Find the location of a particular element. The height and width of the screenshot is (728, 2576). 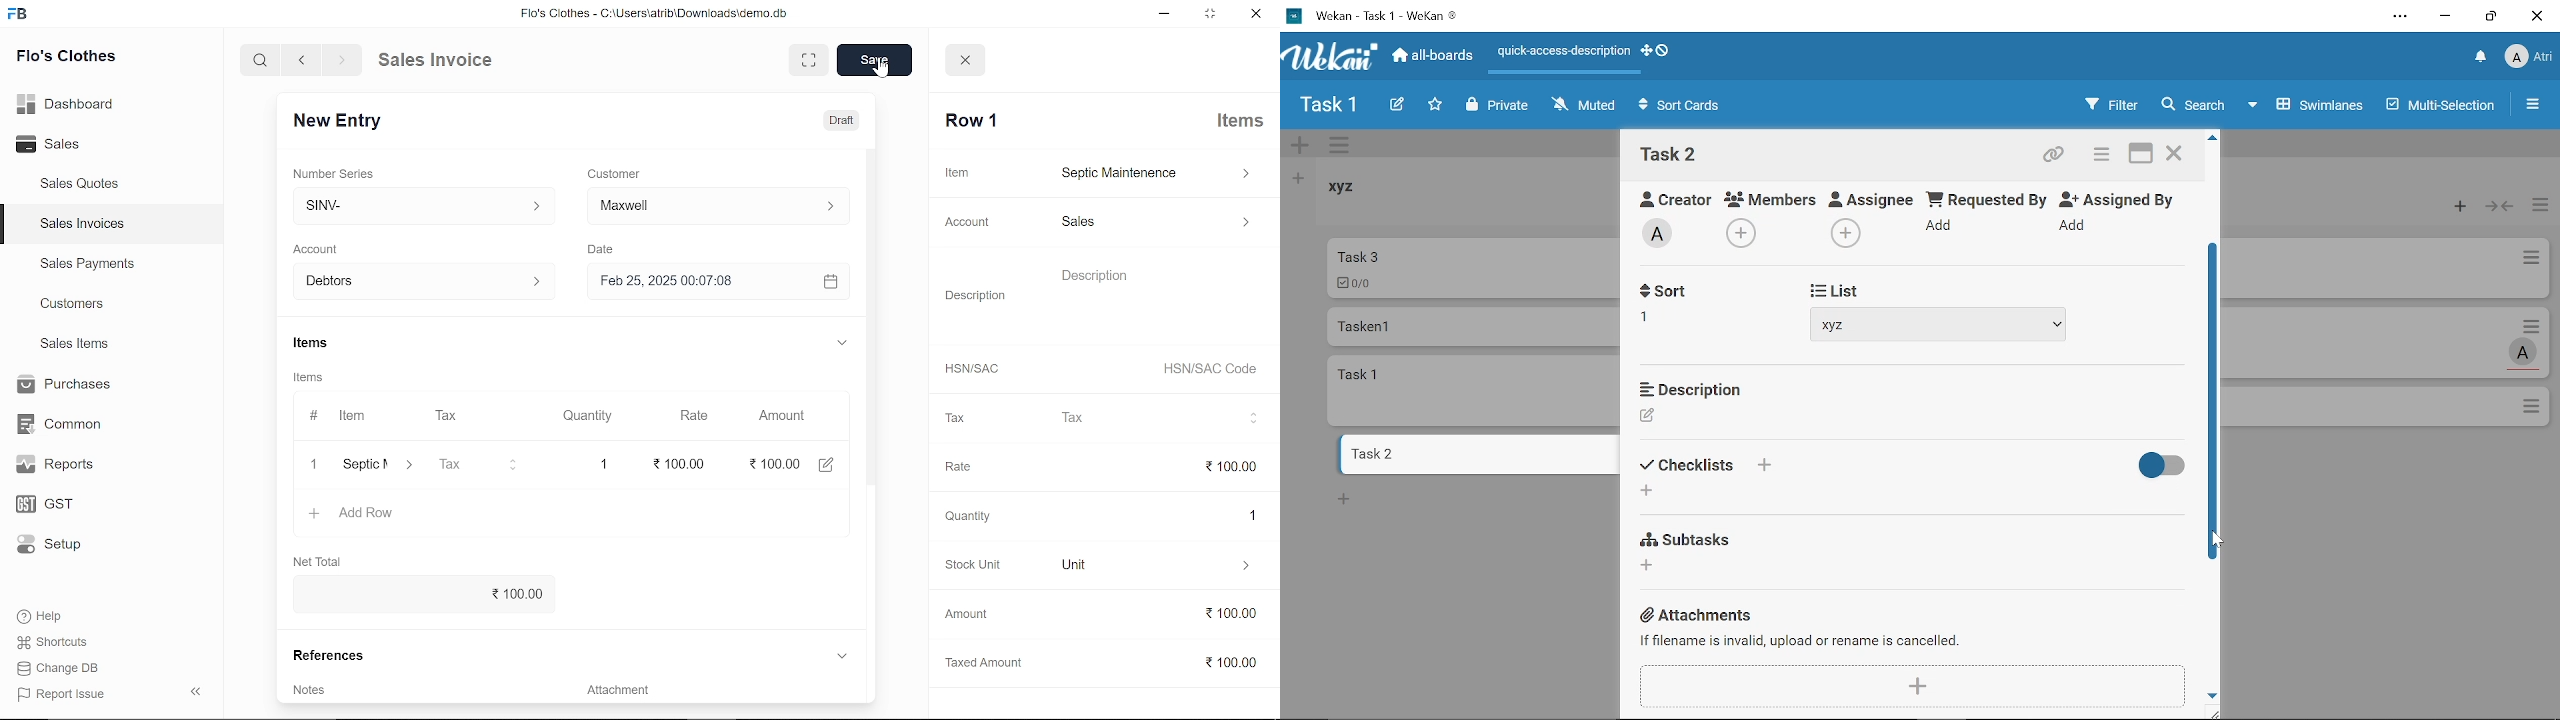

Debtors is located at coordinates (417, 281).